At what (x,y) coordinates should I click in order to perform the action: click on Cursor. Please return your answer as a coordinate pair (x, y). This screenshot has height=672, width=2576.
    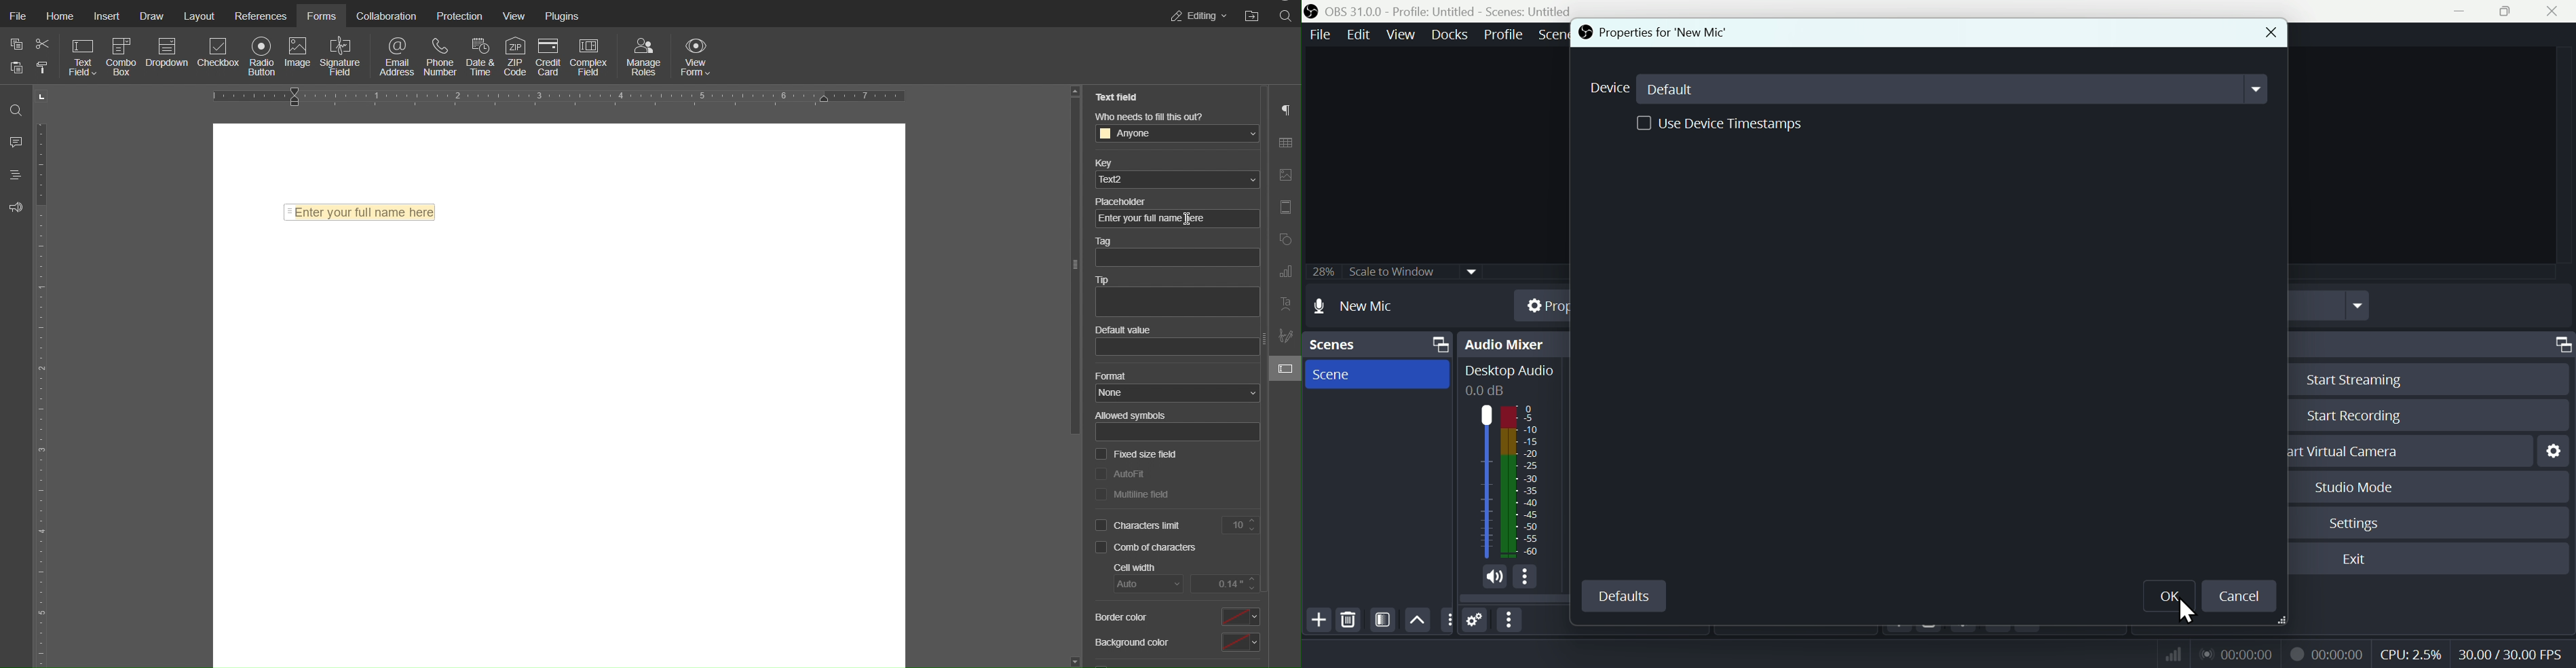
    Looking at the image, I should click on (2190, 614).